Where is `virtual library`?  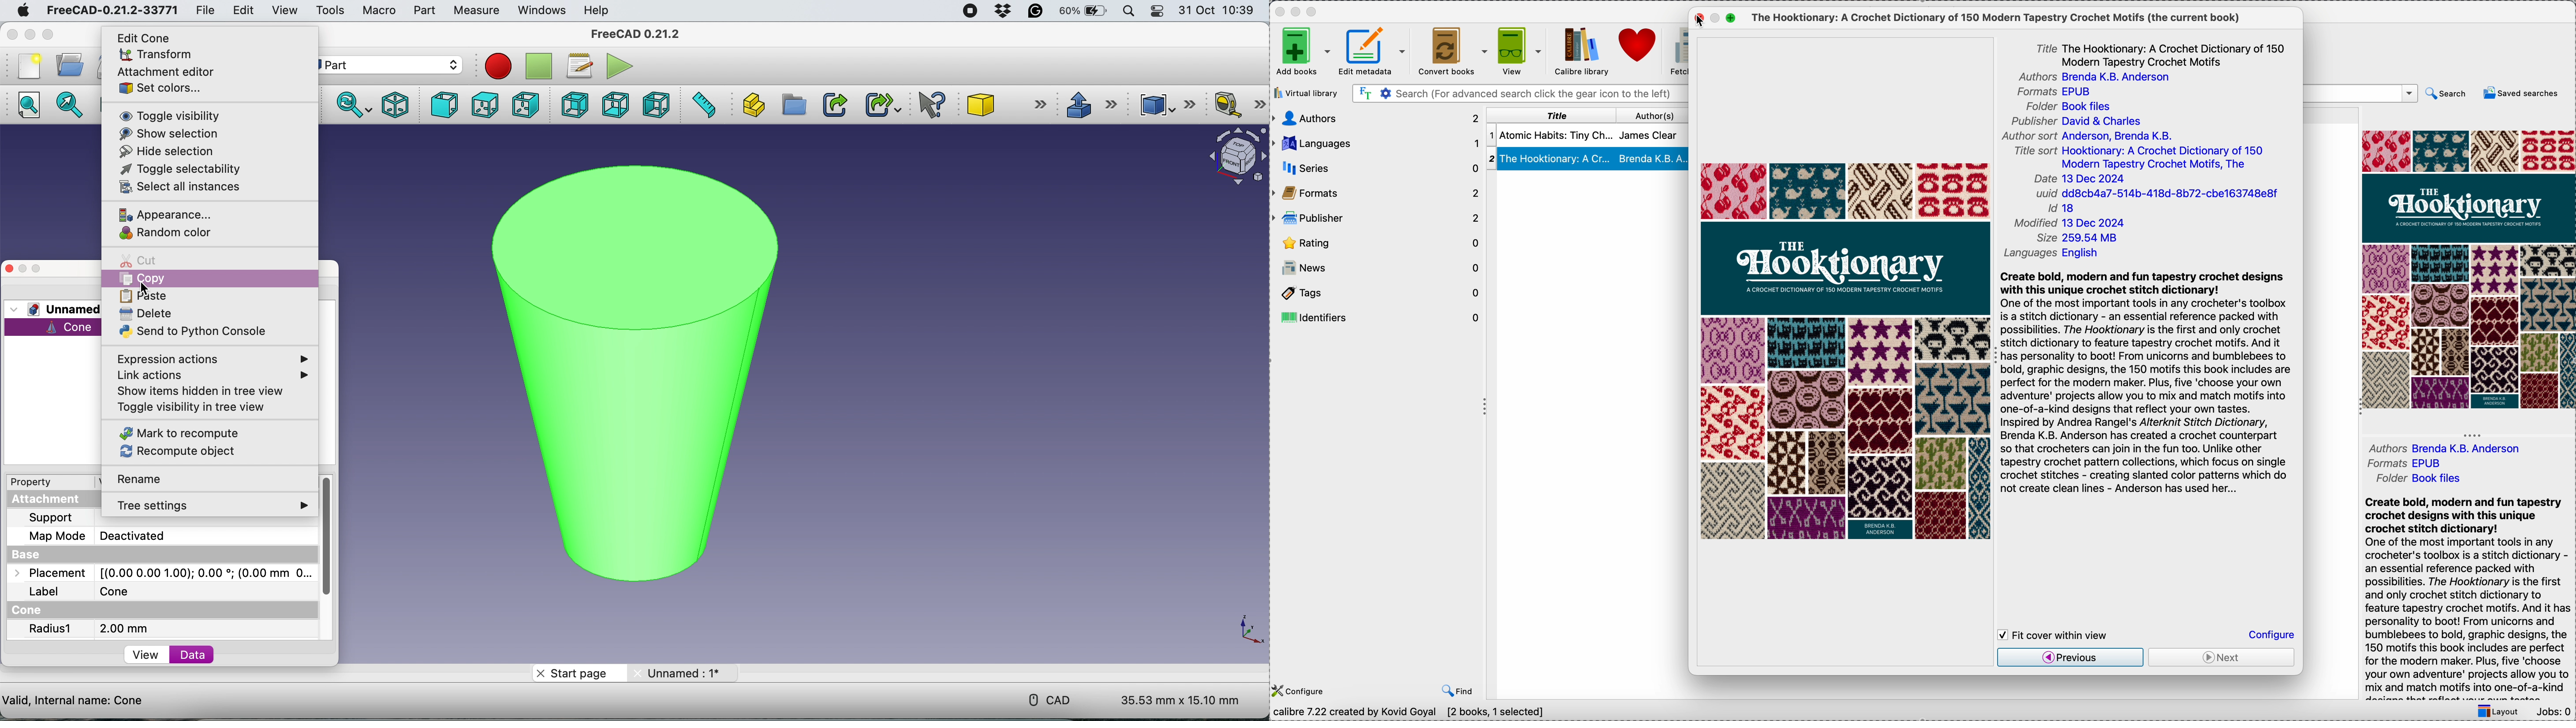 virtual library is located at coordinates (1308, 93).